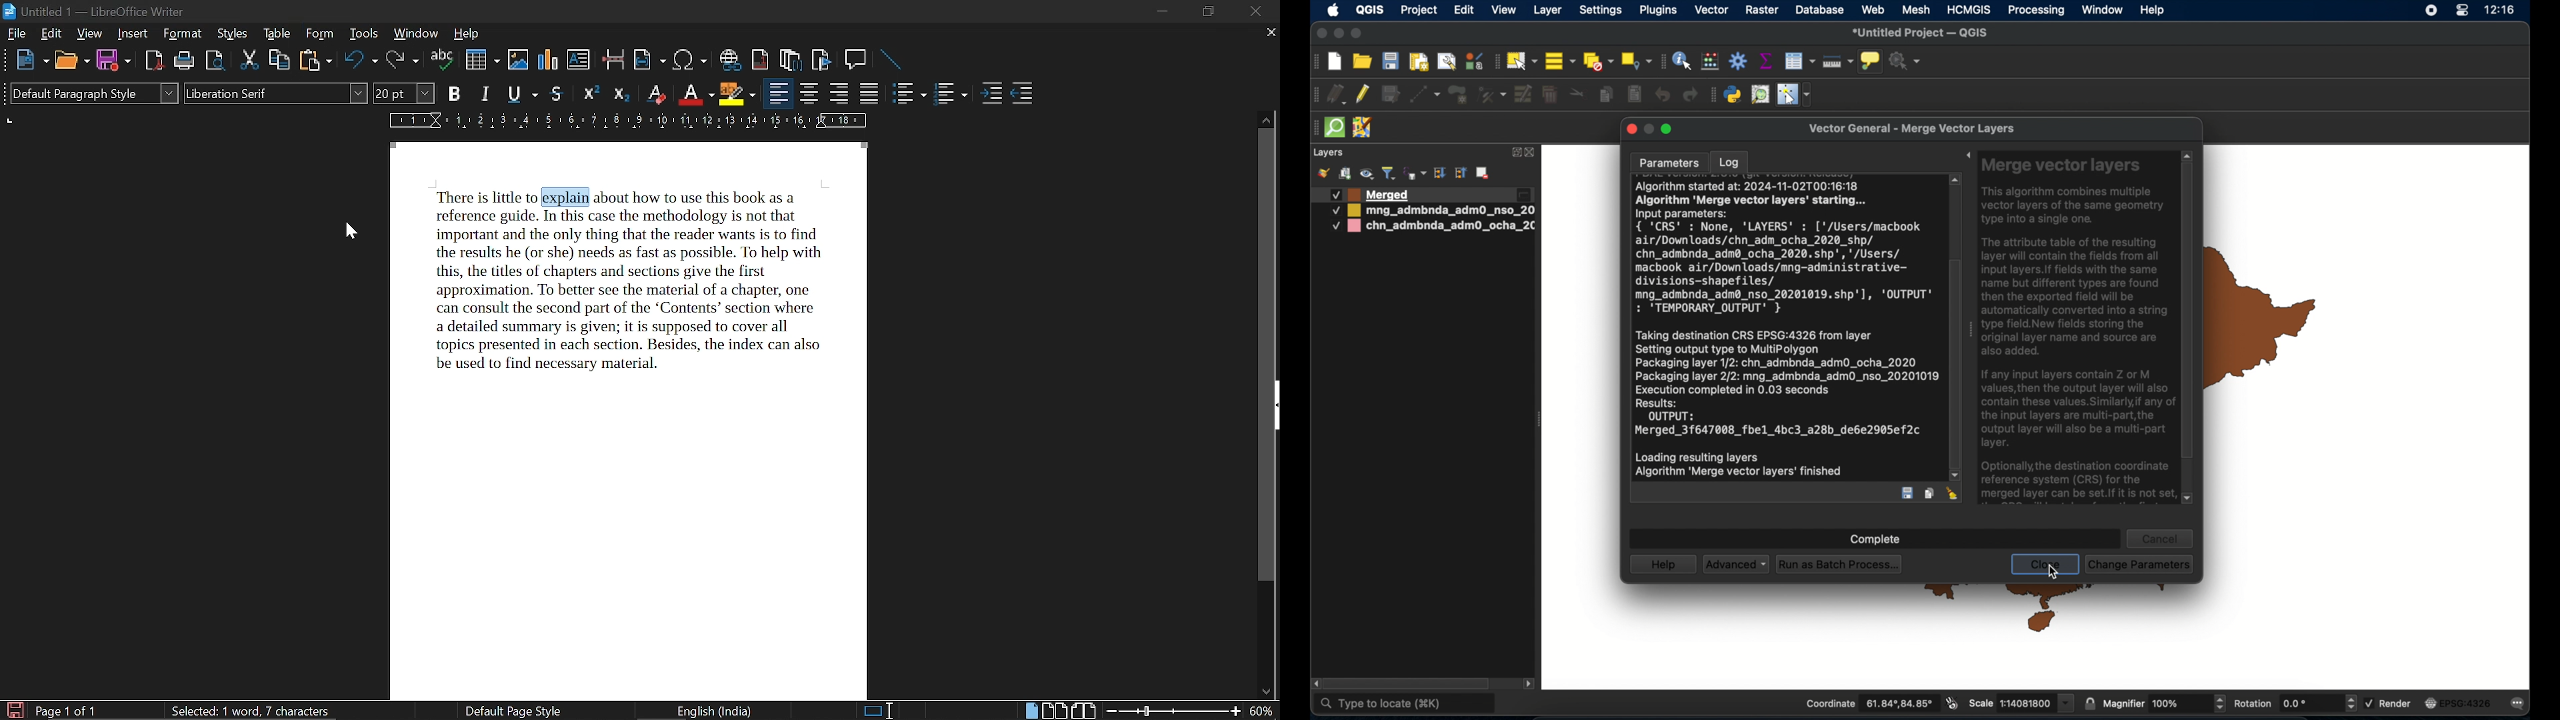 This screenshot has width=2576, height=728. I want to click on modify attributes, so click(1524, 95).